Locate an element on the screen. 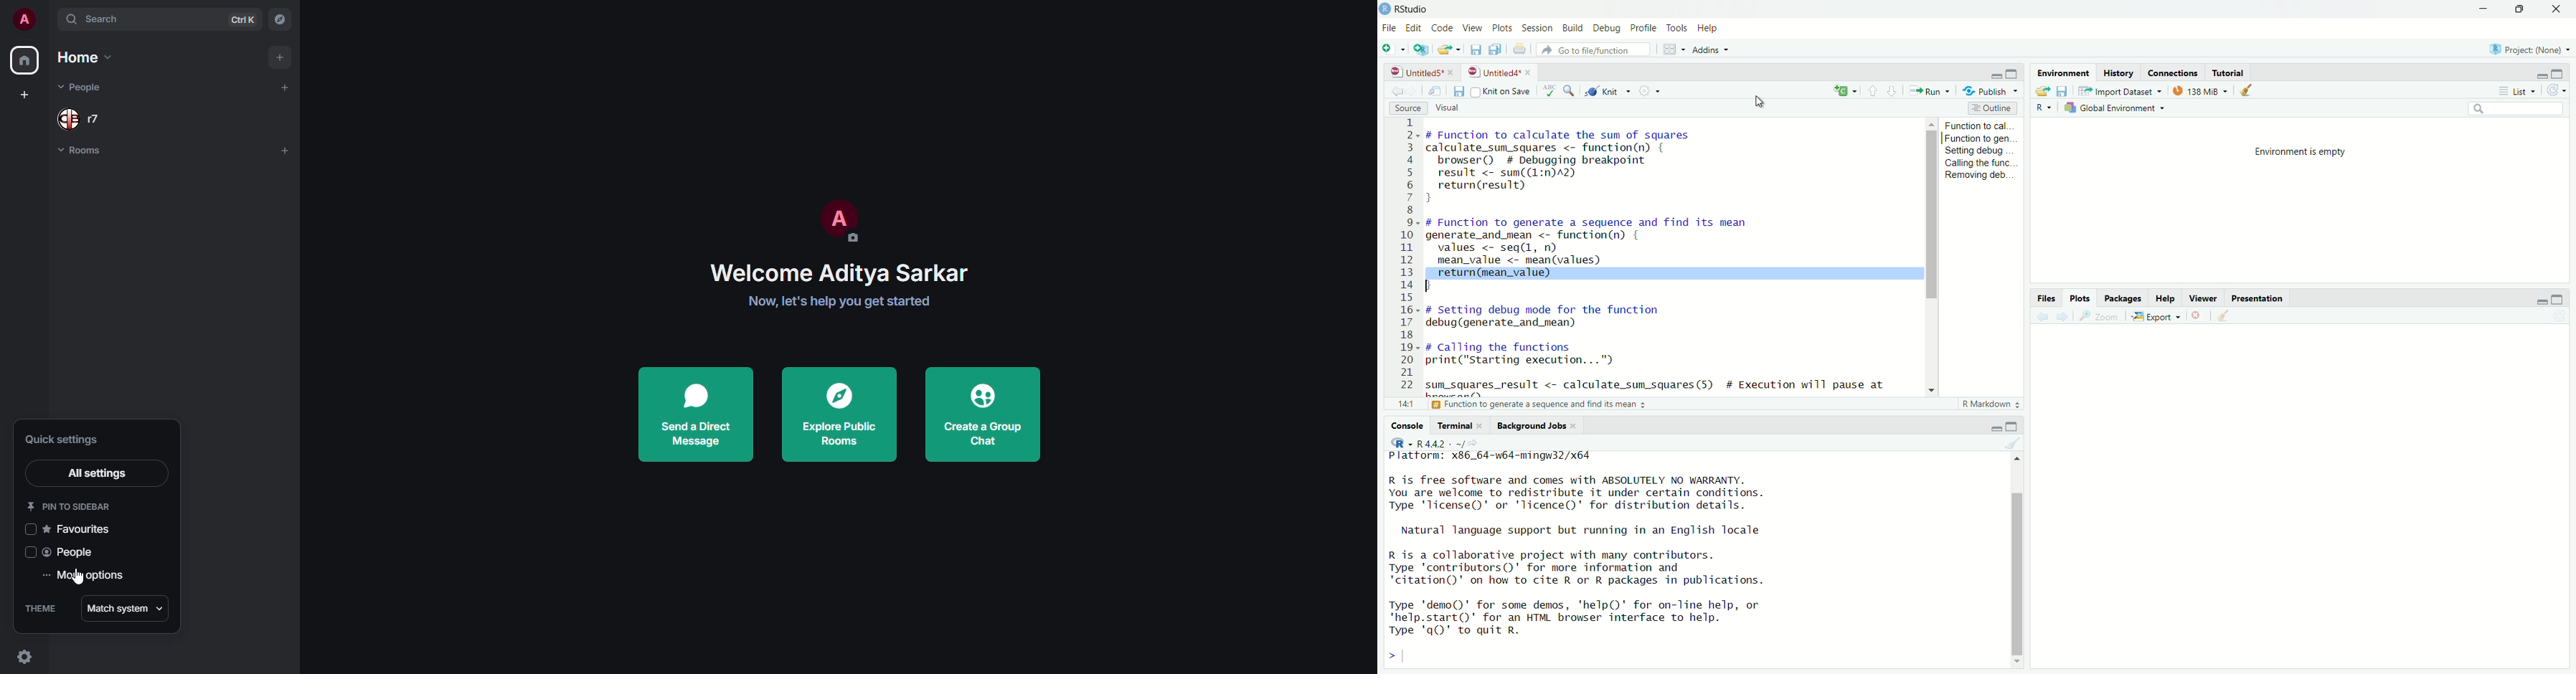  138 MiB is located at coordinates (2203, 92).